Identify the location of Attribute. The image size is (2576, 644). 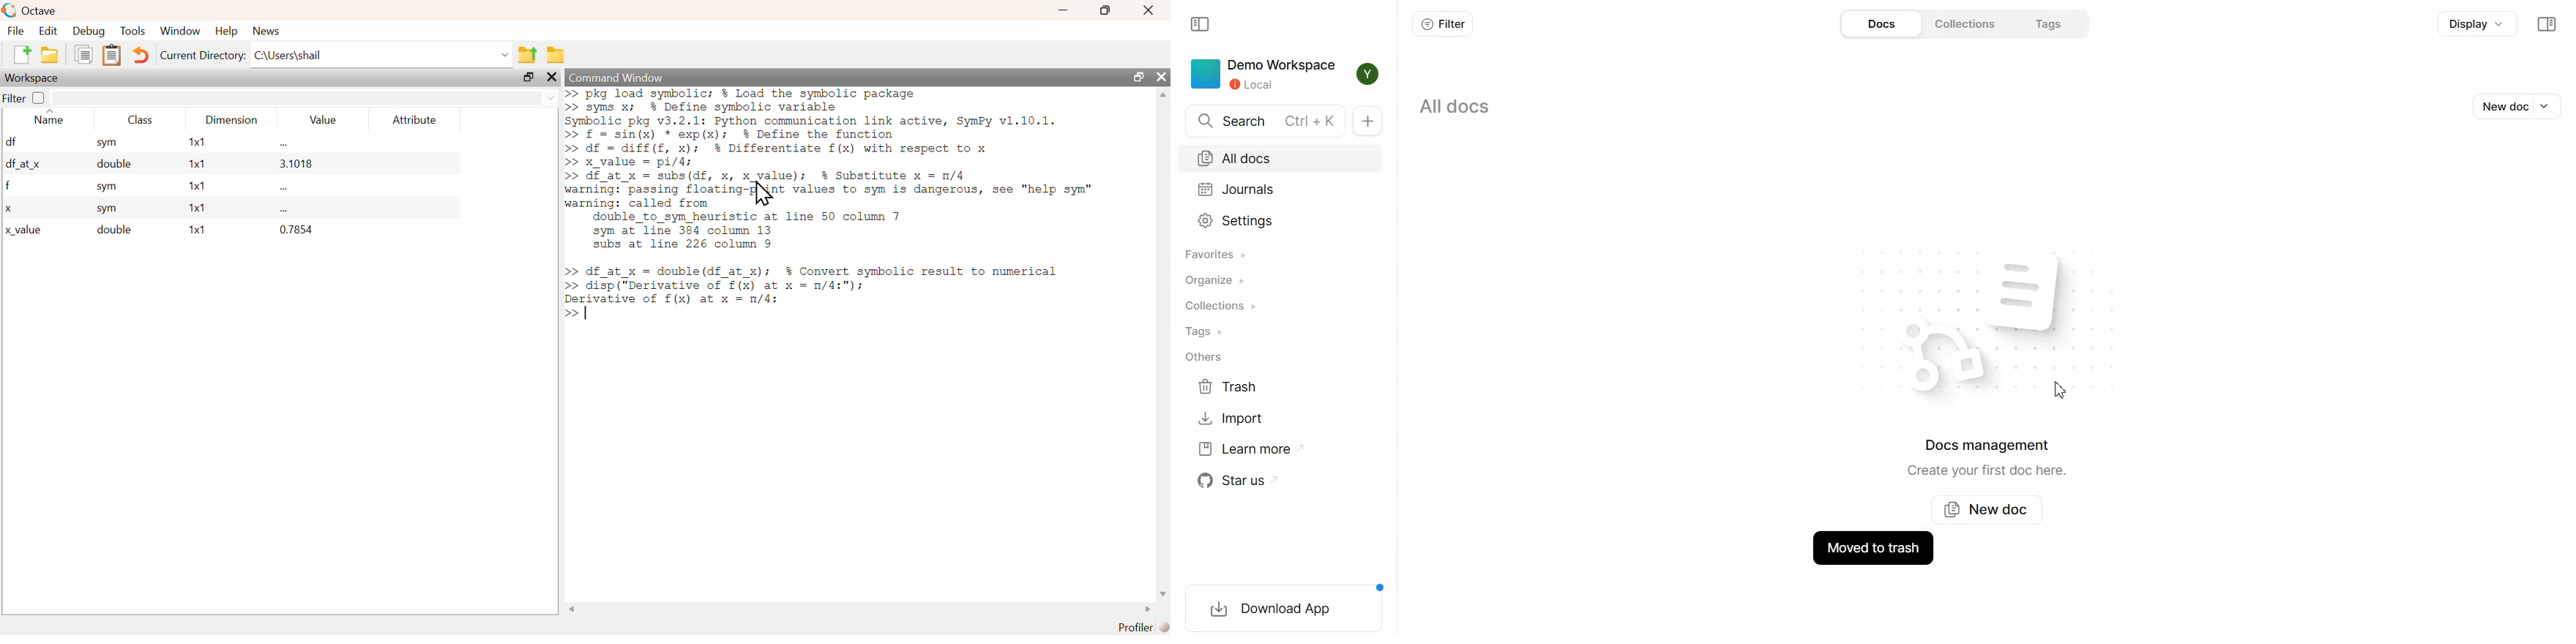
(415, 119).